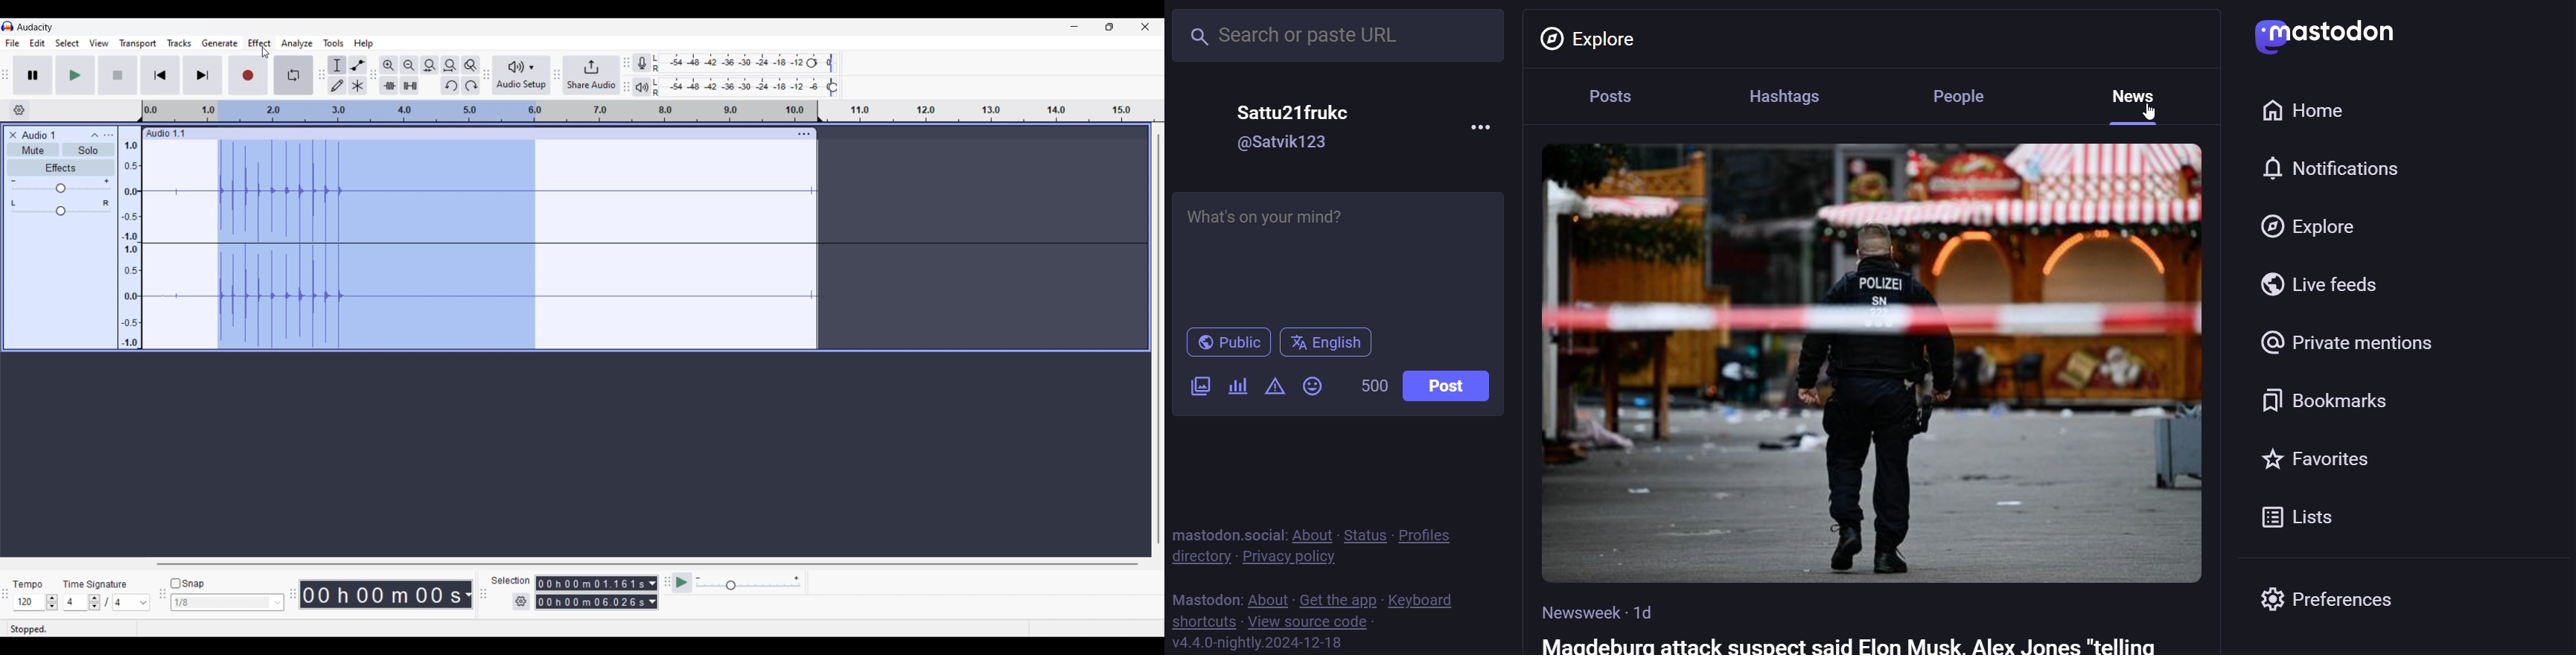 Image resolution: width=2576 pixels, height=672 pixels. Describe the element at coordinates (220, 44) in the screenshot. I see `Generate menu` at that location.